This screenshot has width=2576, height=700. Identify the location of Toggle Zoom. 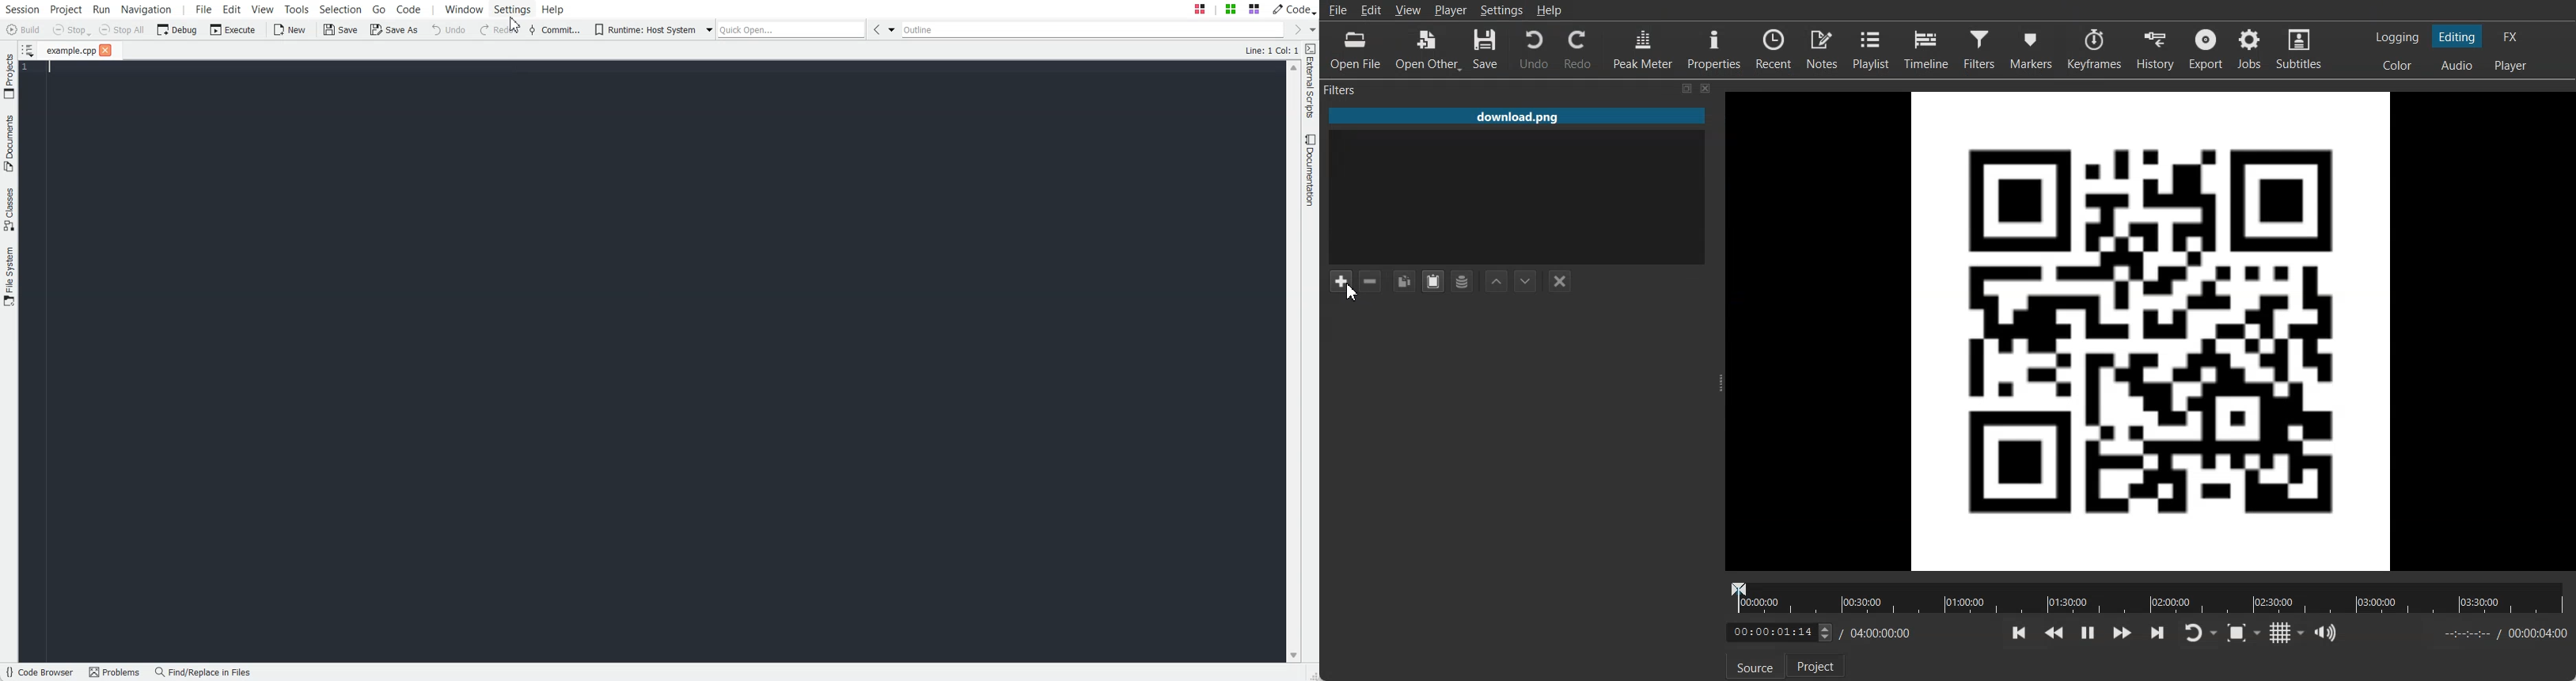
(2238, 633).